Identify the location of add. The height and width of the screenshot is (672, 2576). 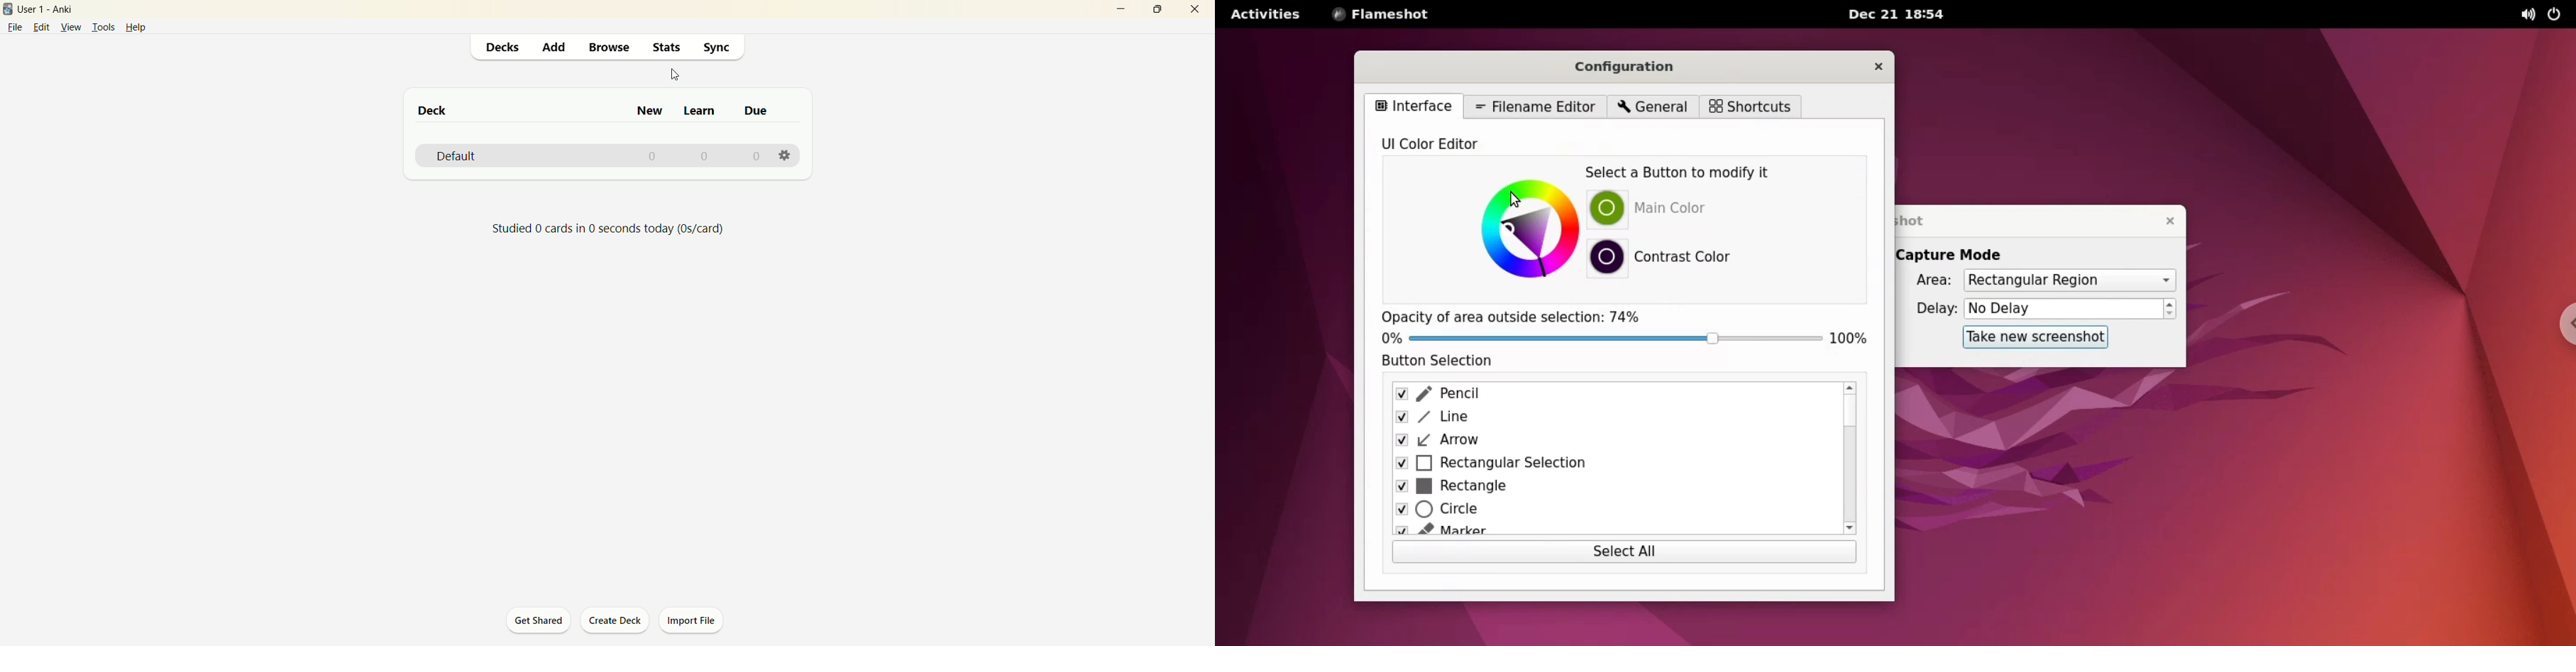
(553, 48).